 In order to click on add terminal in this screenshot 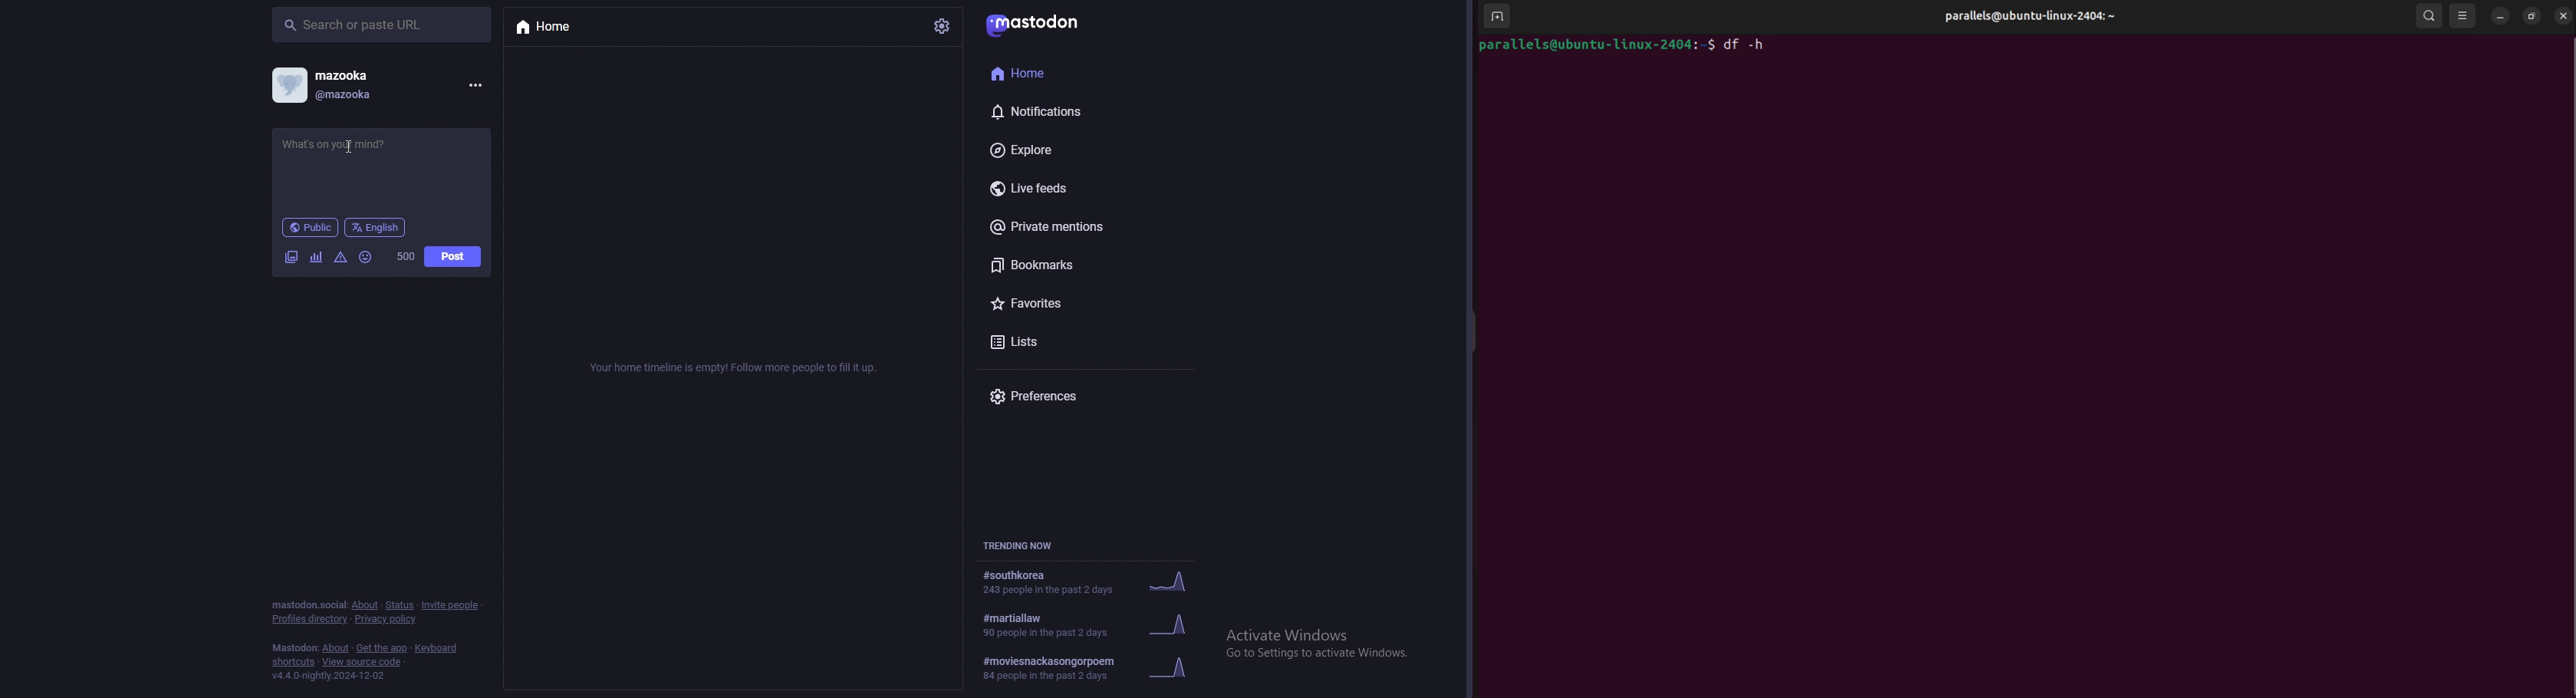, I will do `click(1500, 16)`.